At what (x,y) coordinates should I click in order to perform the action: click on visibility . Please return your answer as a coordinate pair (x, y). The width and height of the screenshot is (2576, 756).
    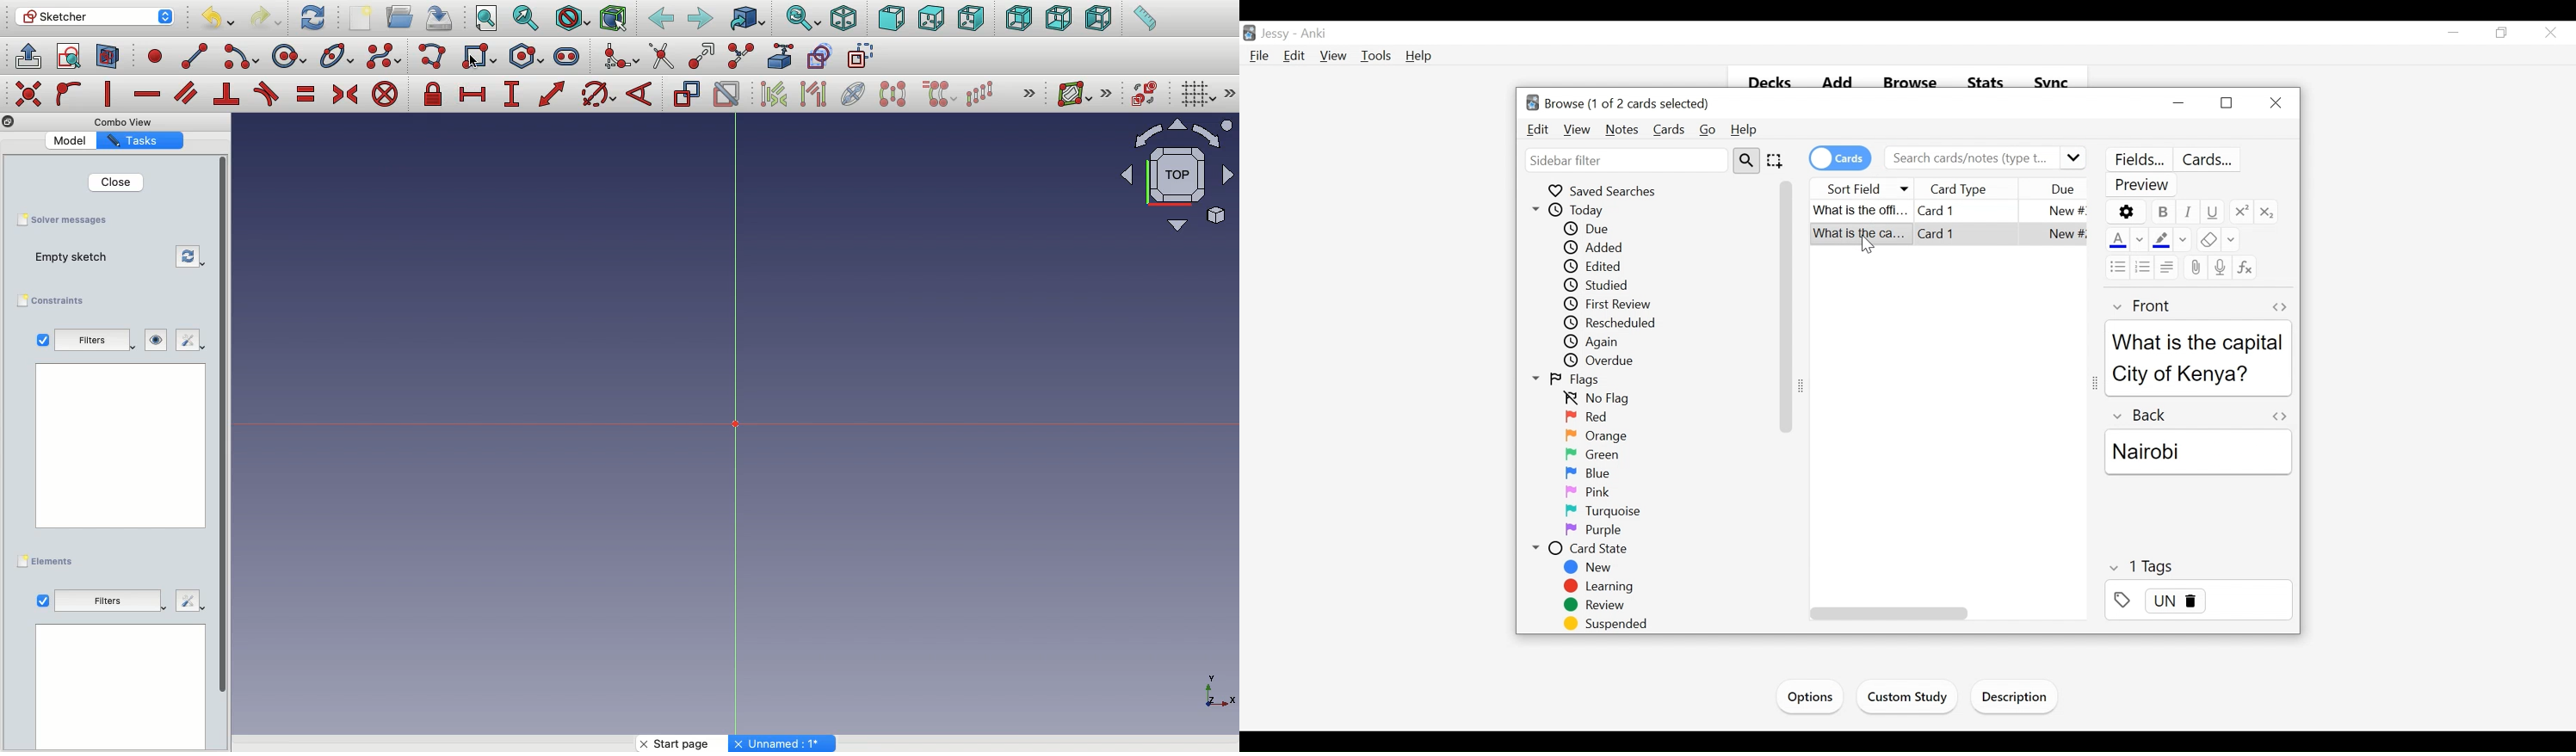
    Looking at the image, I should click on (157, 340).